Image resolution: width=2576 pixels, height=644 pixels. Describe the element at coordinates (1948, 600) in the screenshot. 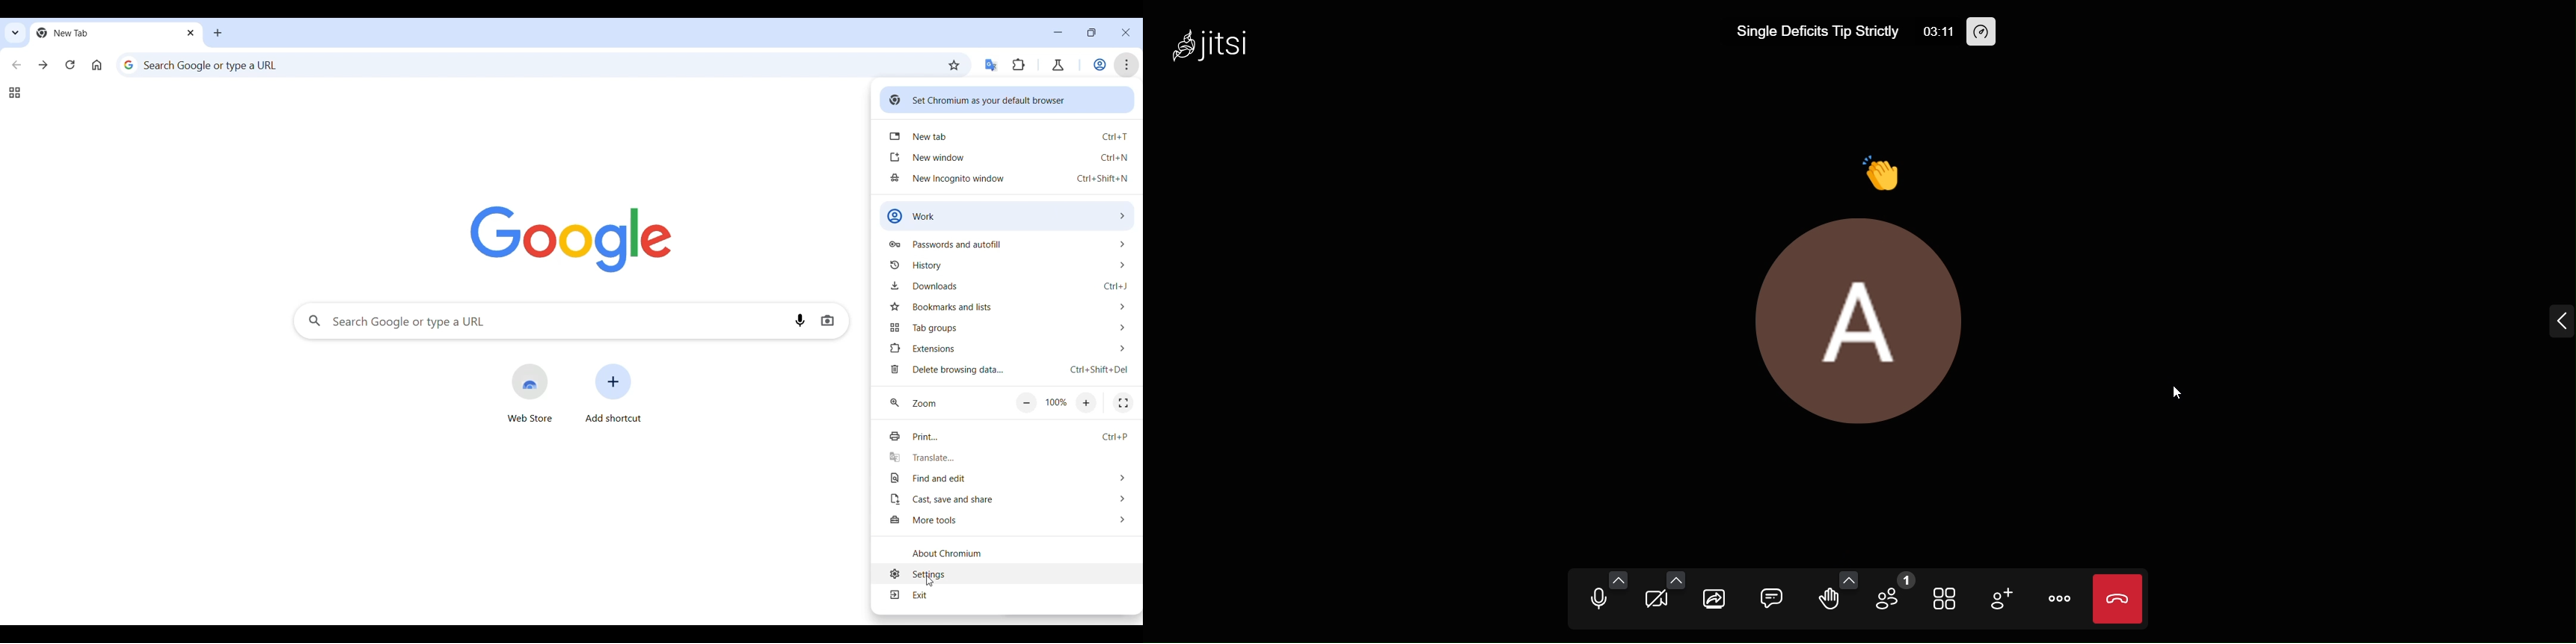

I see `toggle tile view` at that location.